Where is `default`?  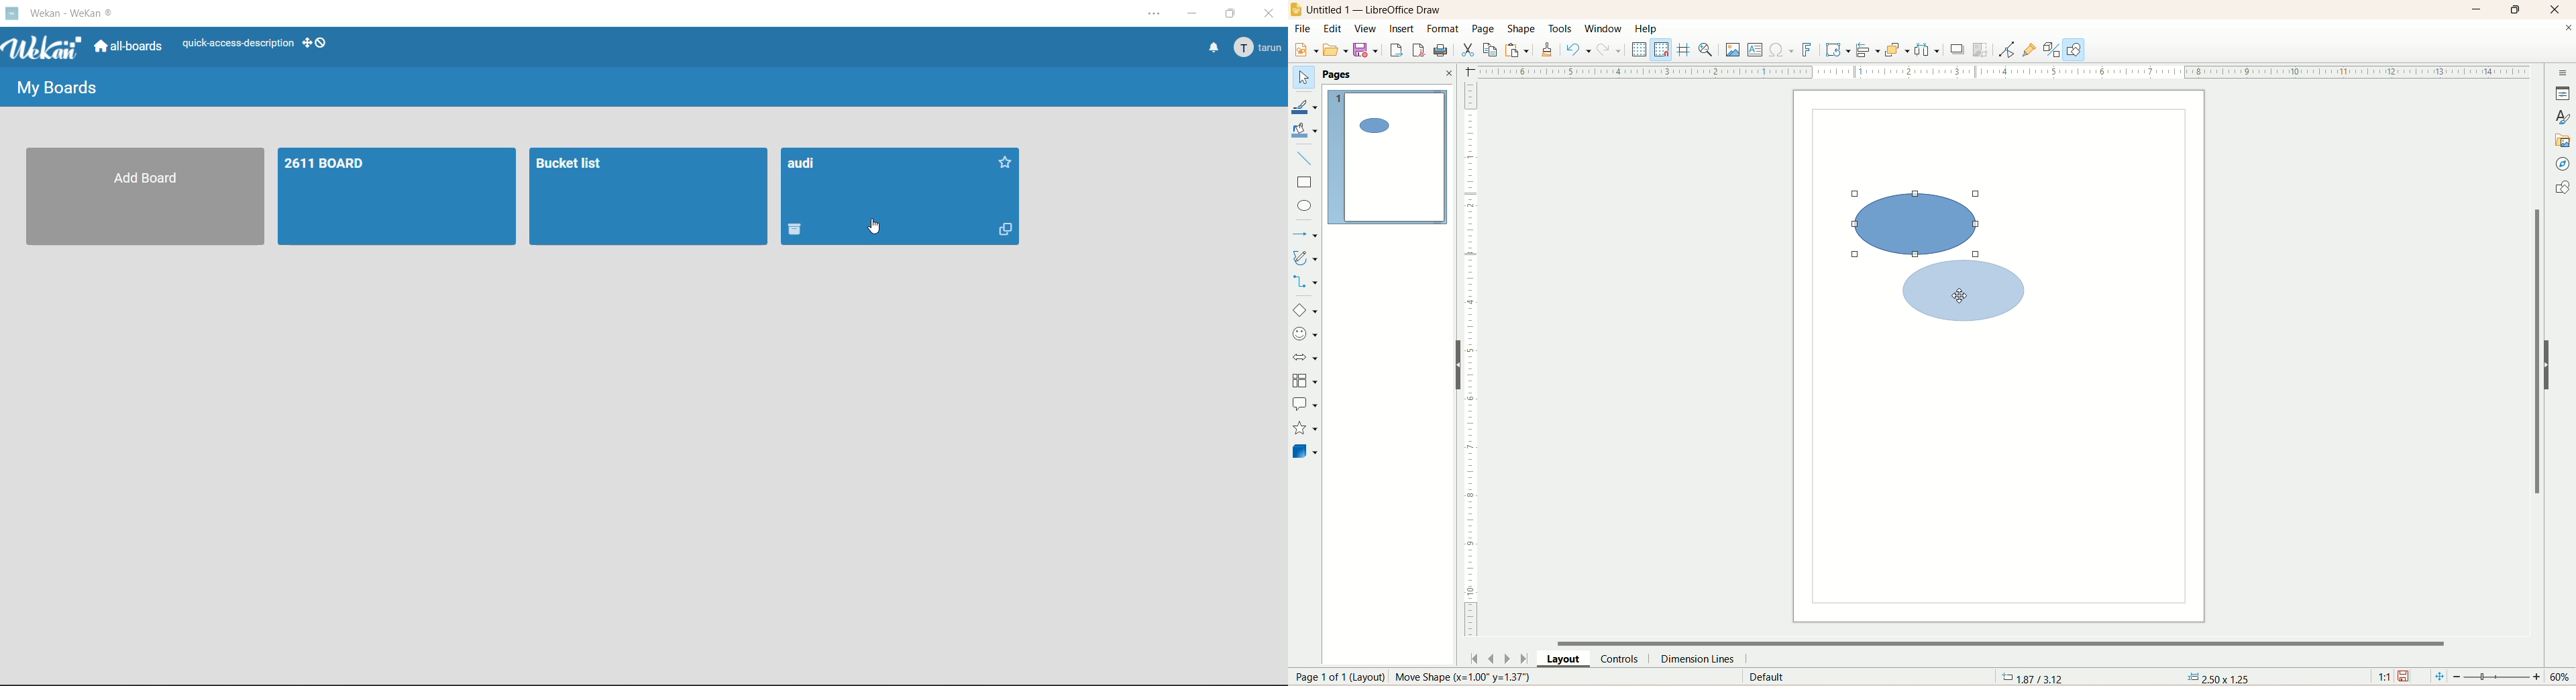
default is located at coordinates (1758, 678).